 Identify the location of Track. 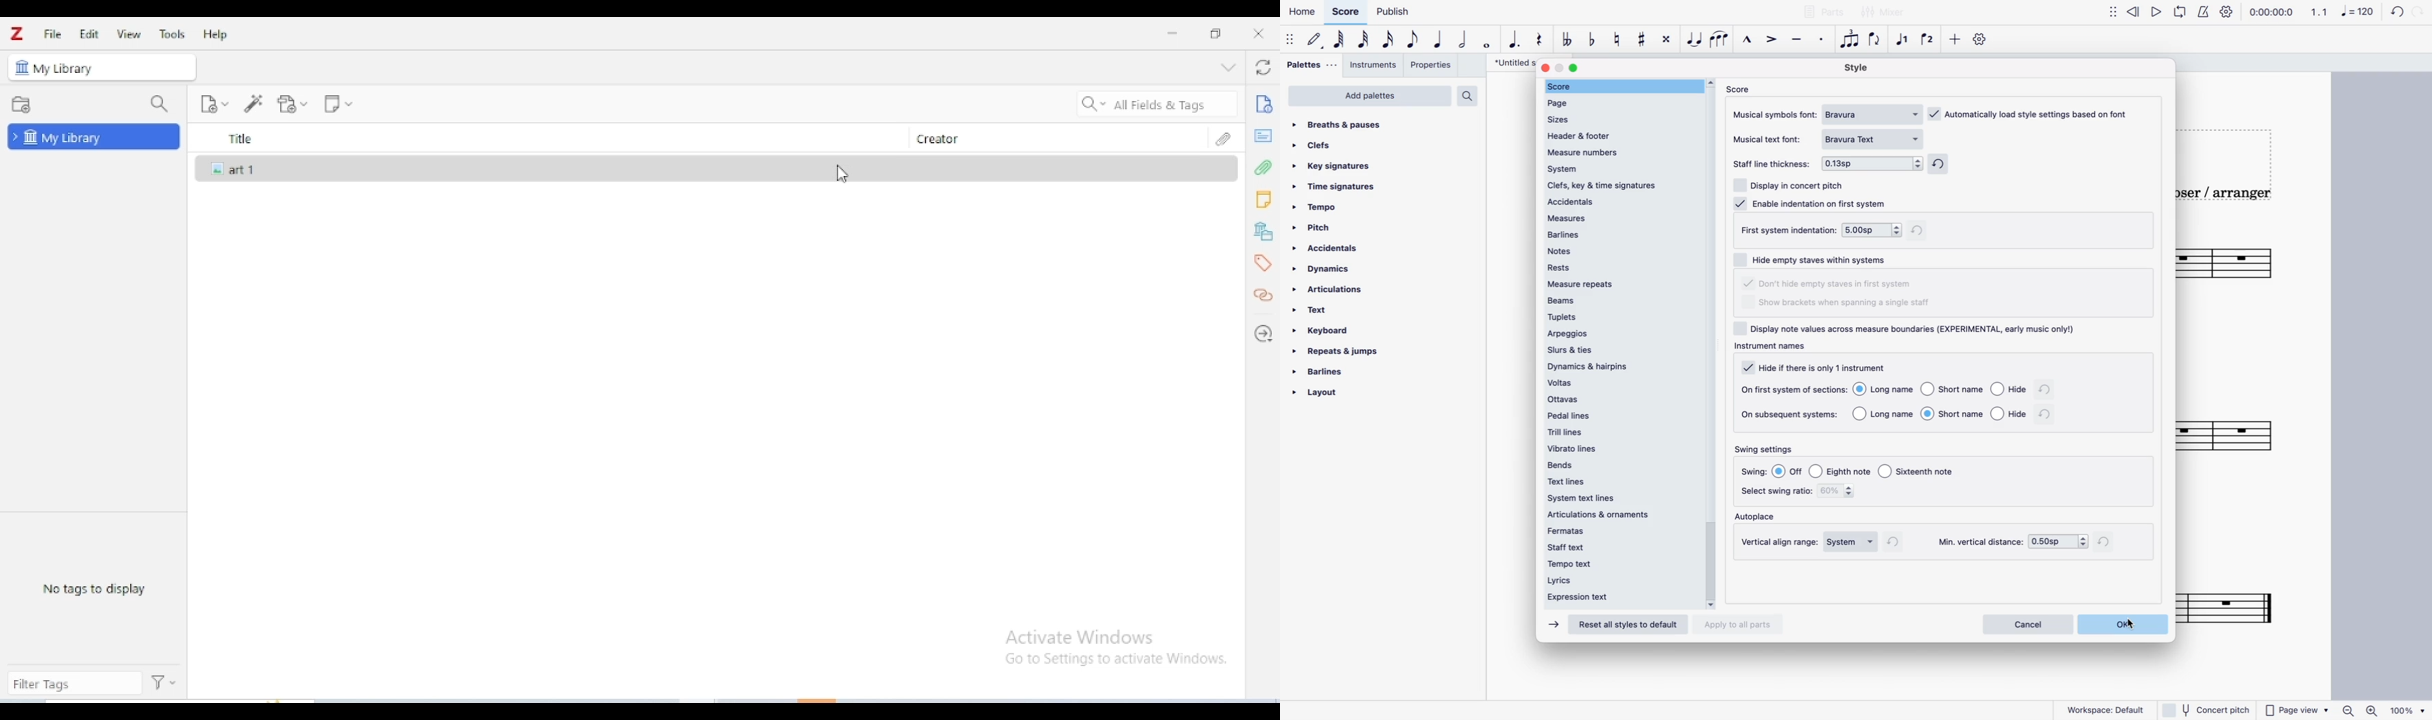
(1536, 40).